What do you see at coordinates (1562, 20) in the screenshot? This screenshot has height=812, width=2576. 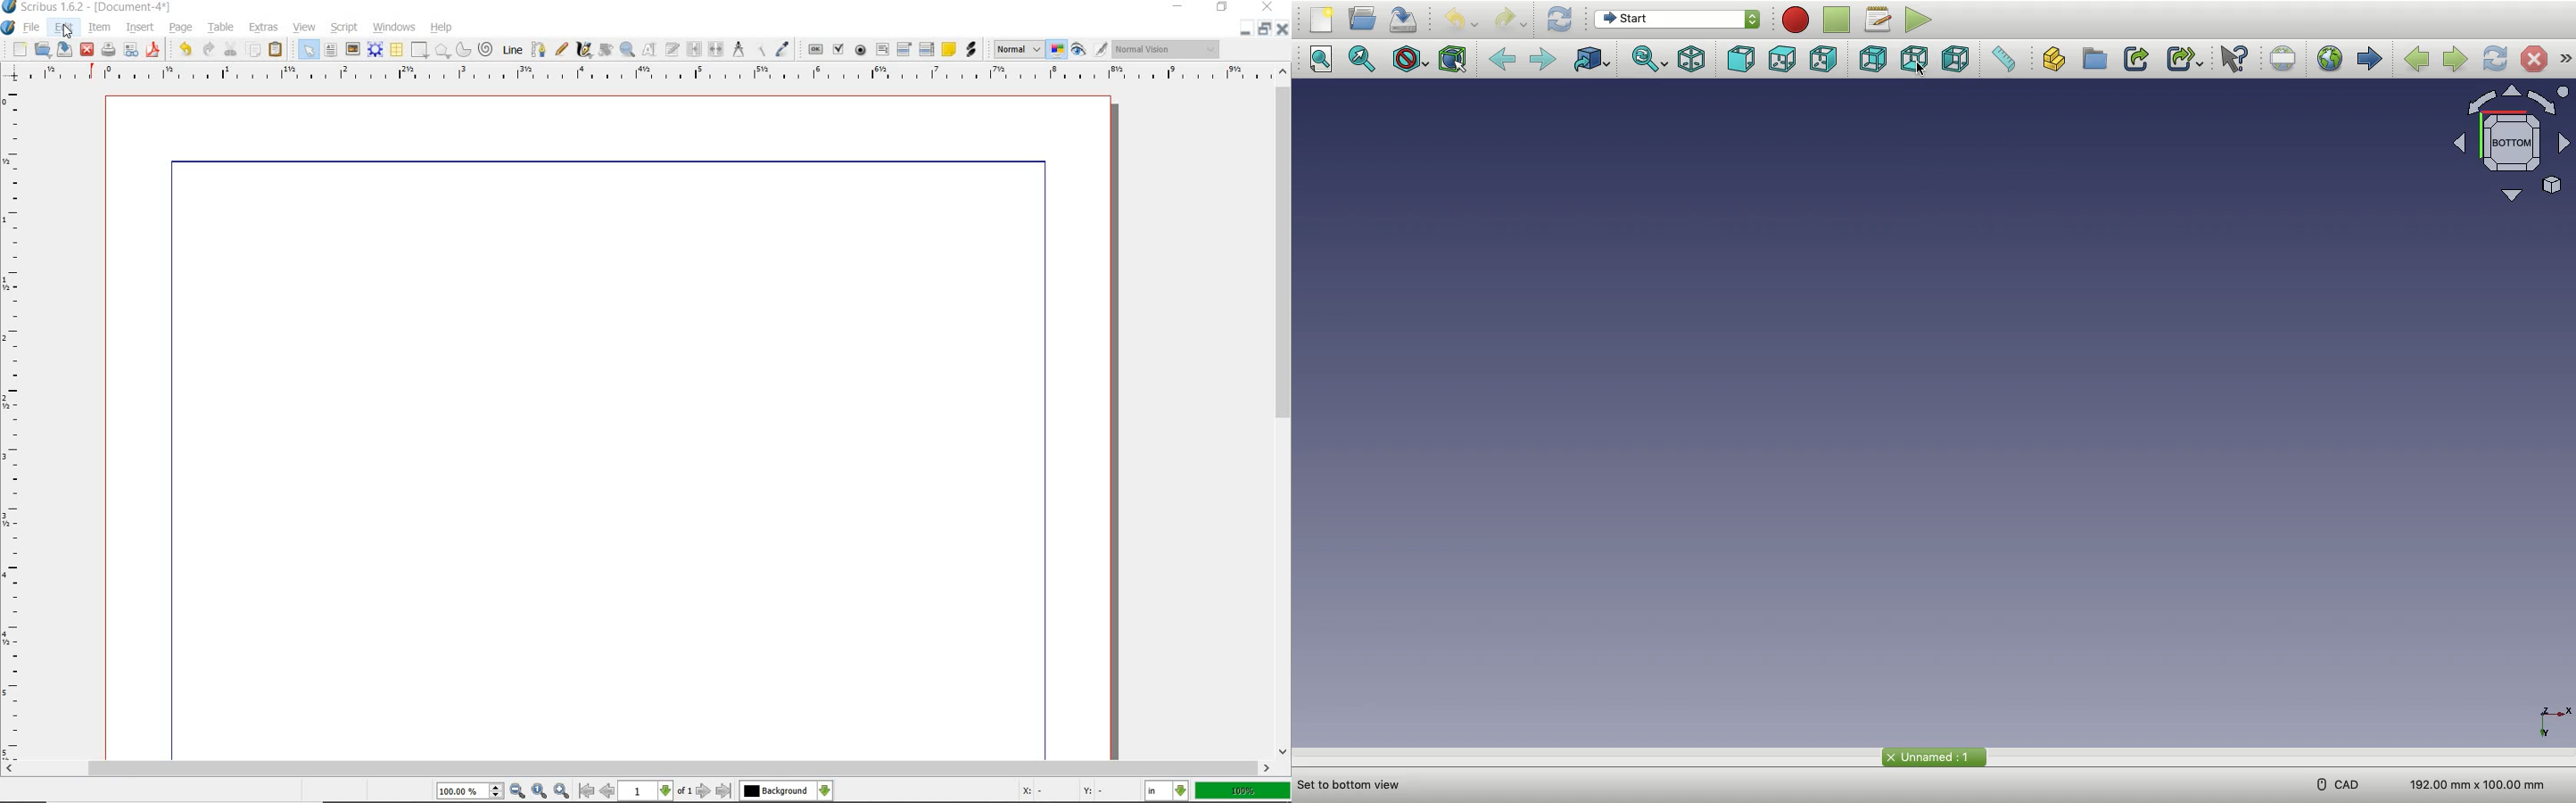 I see `Refresh` at bounding box center [1562, 20].